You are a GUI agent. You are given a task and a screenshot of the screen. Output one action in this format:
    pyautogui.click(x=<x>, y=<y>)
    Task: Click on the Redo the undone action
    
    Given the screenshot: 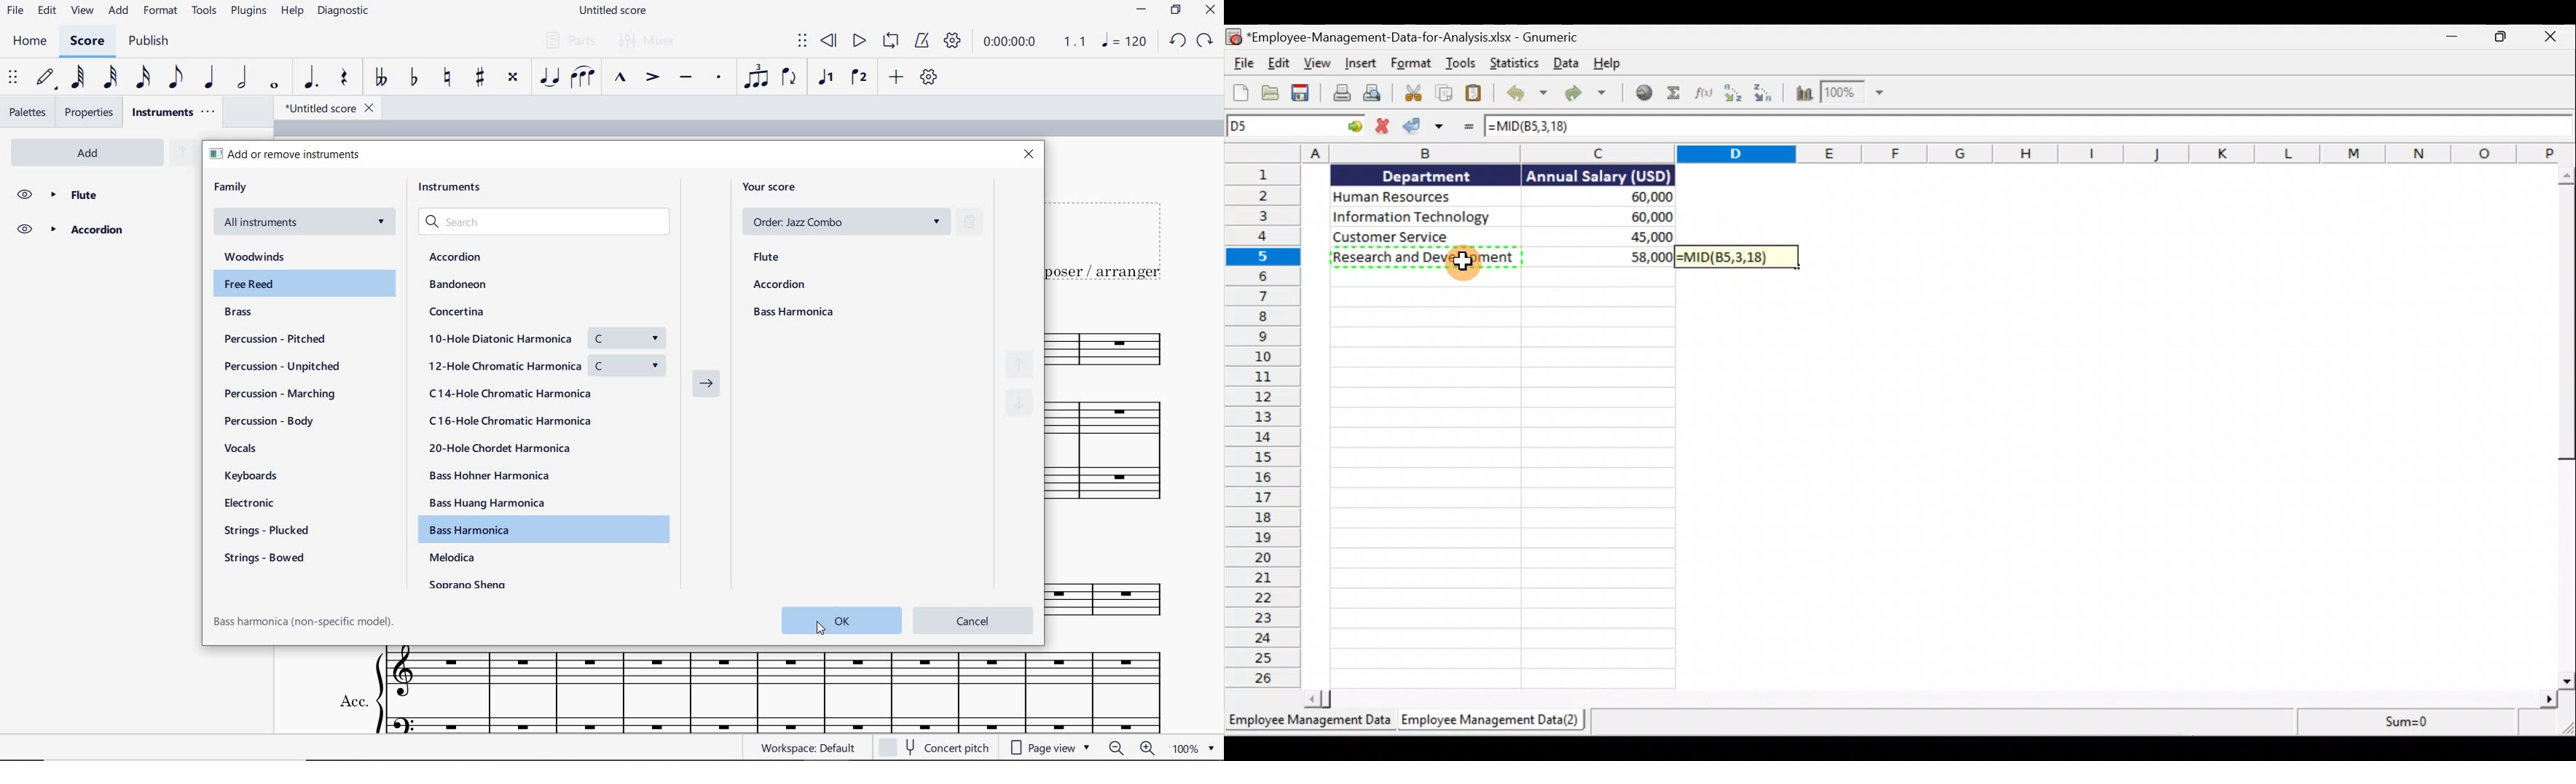 What is the action you would take?
    pyautogui.click(x=1588, y=93)
    